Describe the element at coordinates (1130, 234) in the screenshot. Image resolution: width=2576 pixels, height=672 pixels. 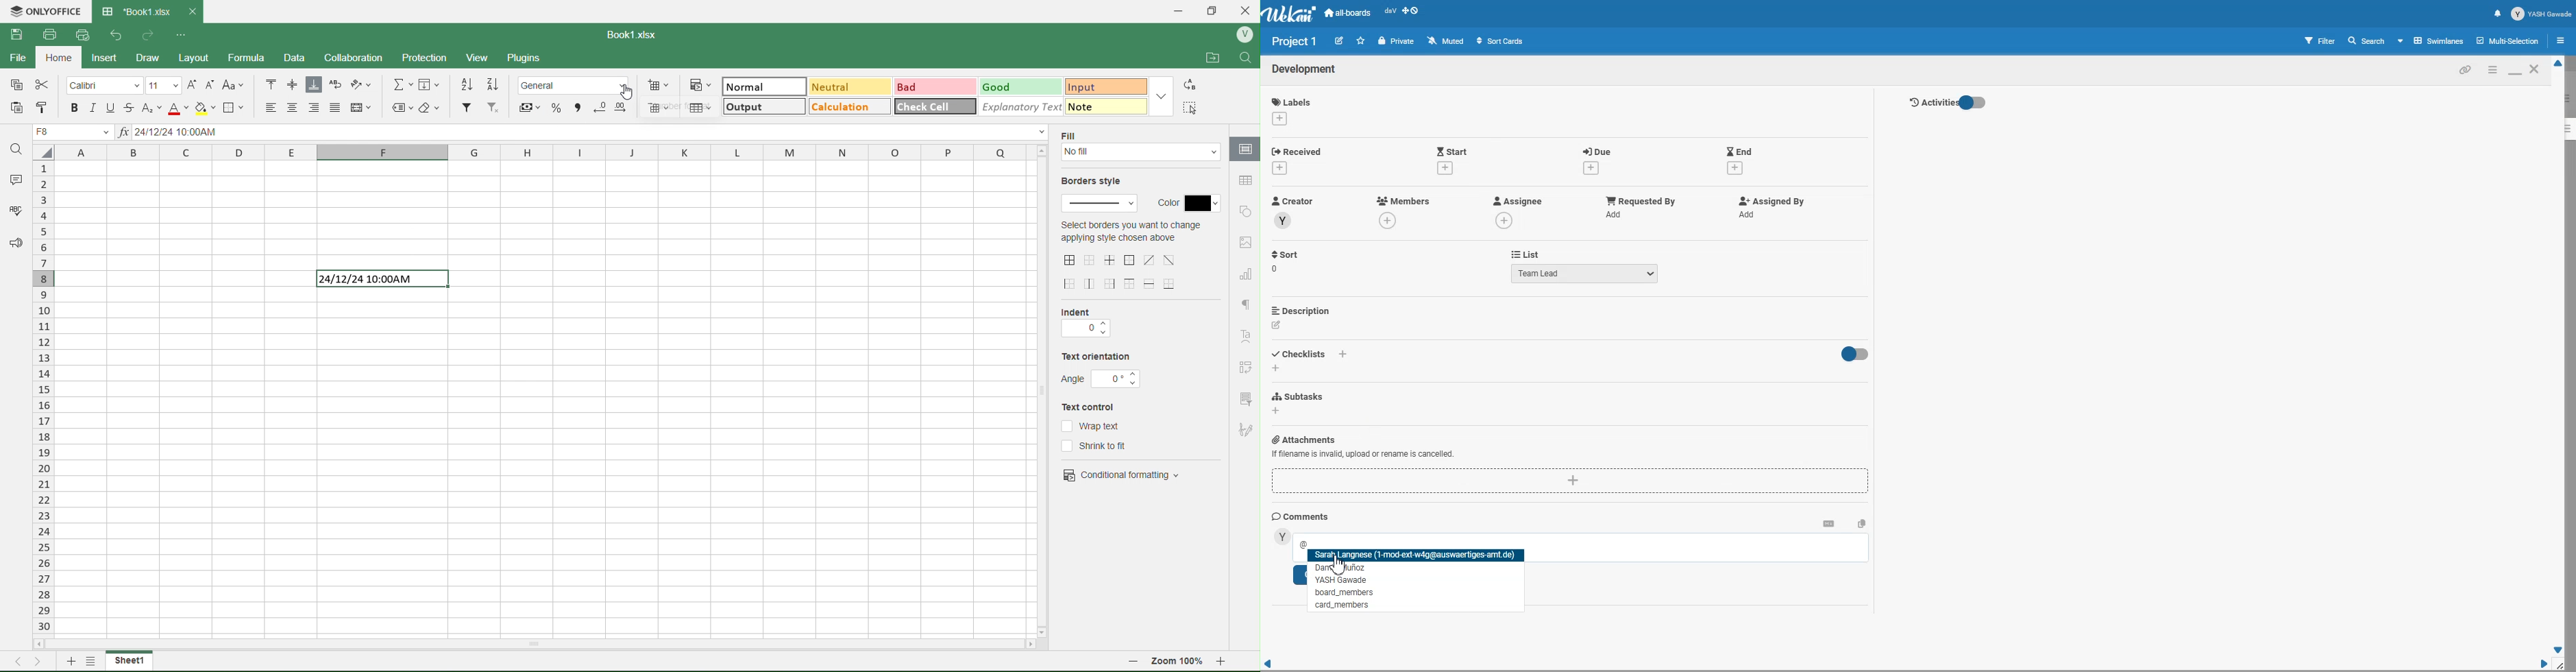
I see `select borders you wantto chnage applying style chosen above` at that location.